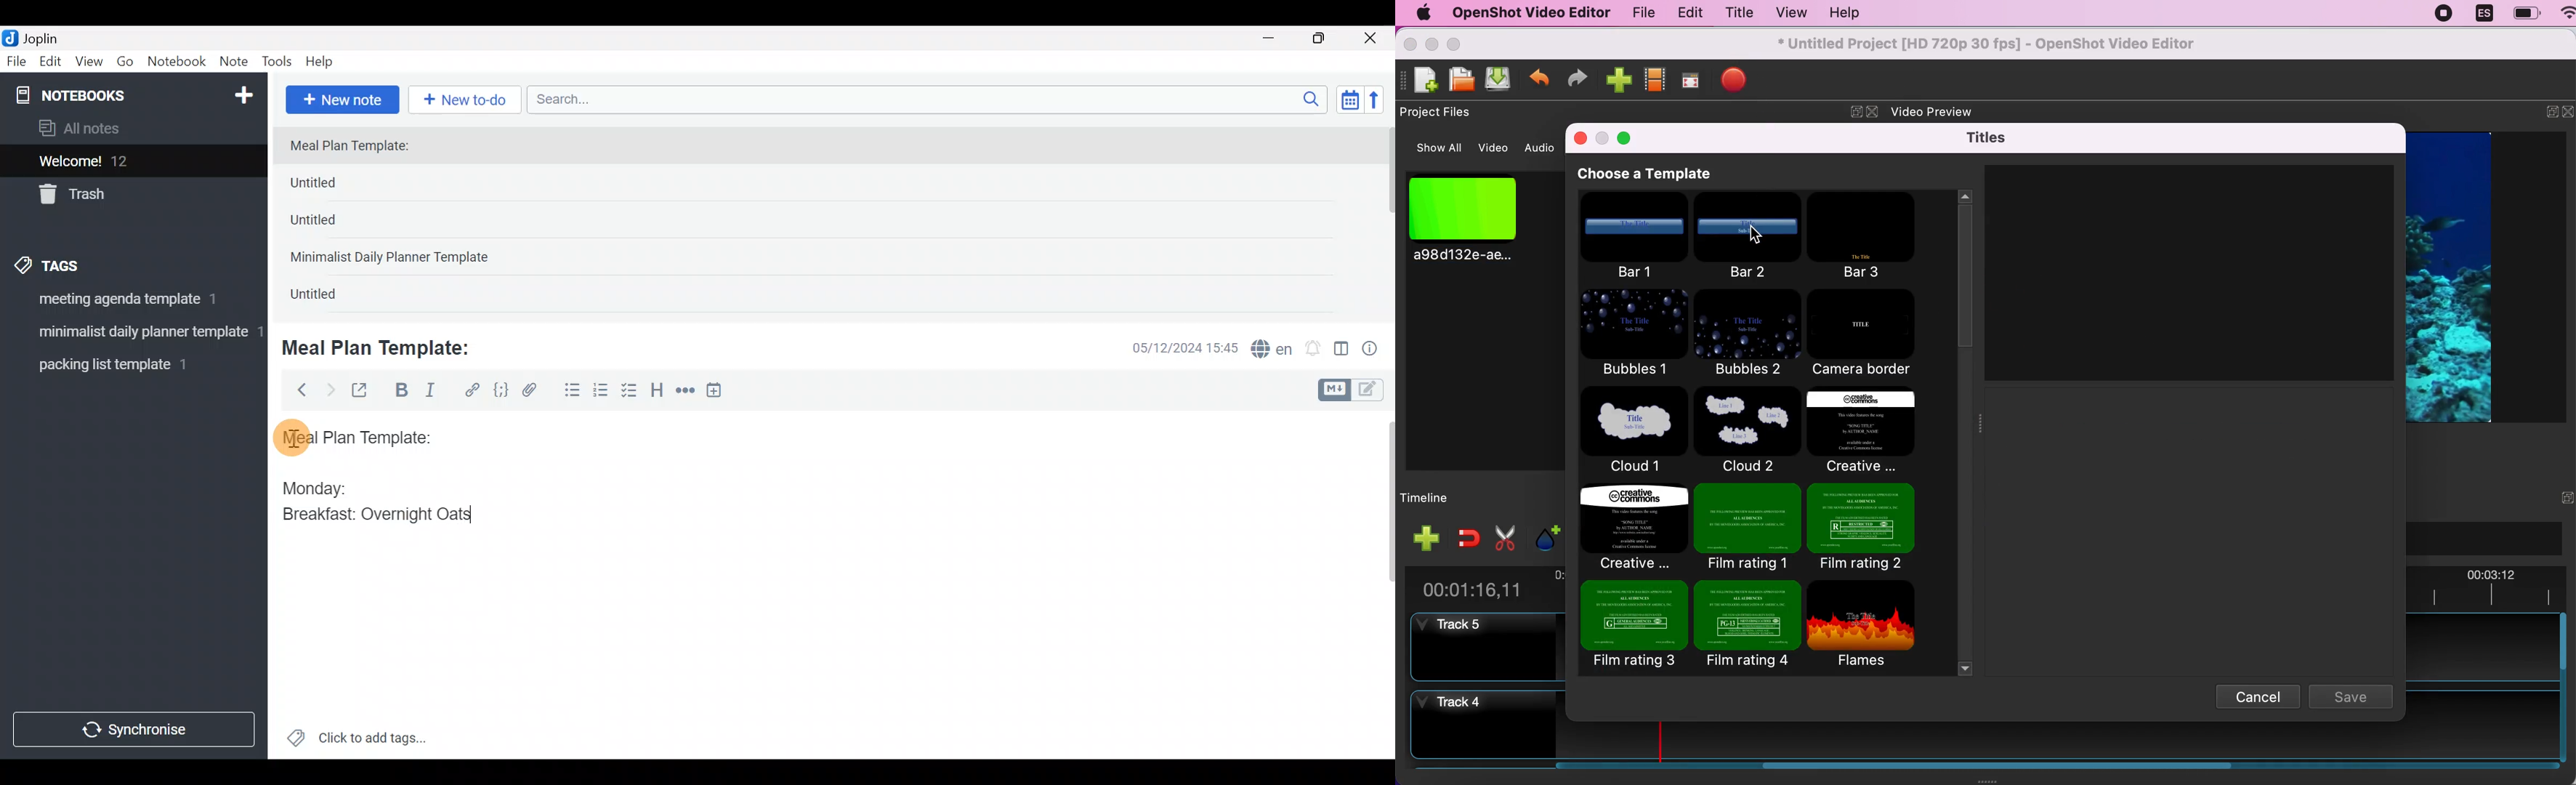 This screenshot has width=2576, height=812. I want to click on Untitled, so click(330, 297).